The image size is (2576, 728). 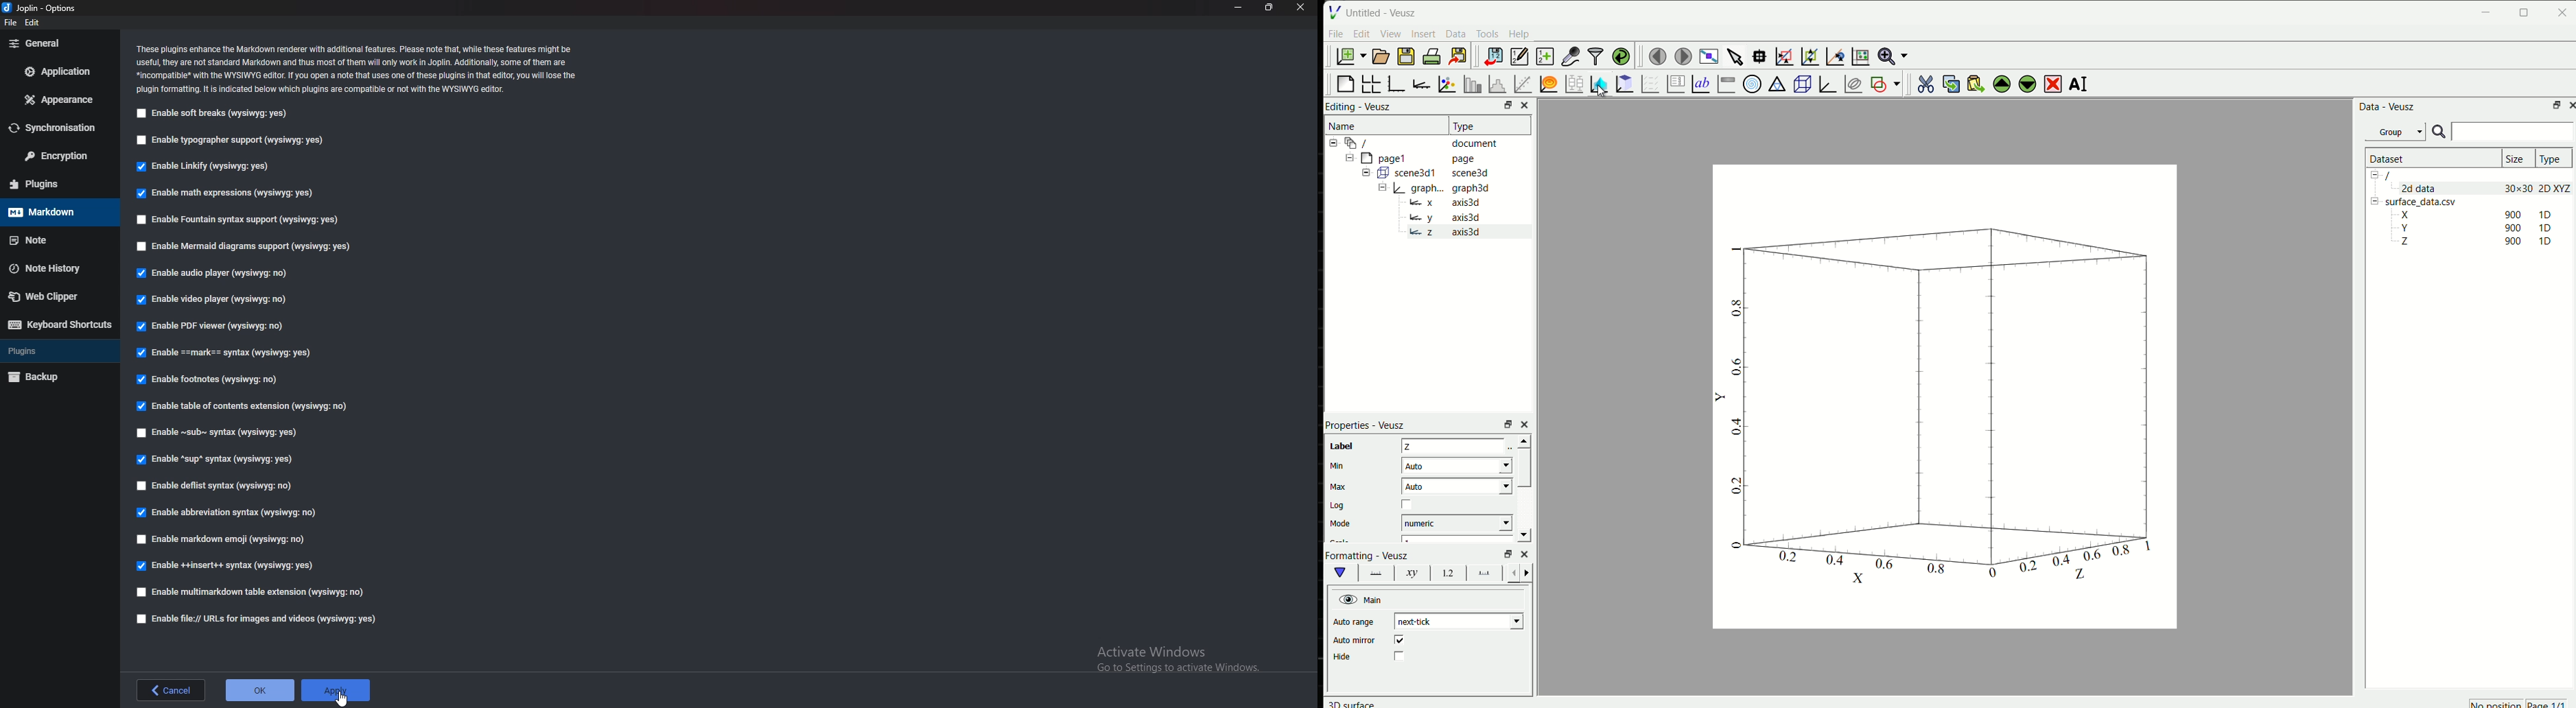 I want to click on Enable table of contents extension, so click(x=246, y=405).